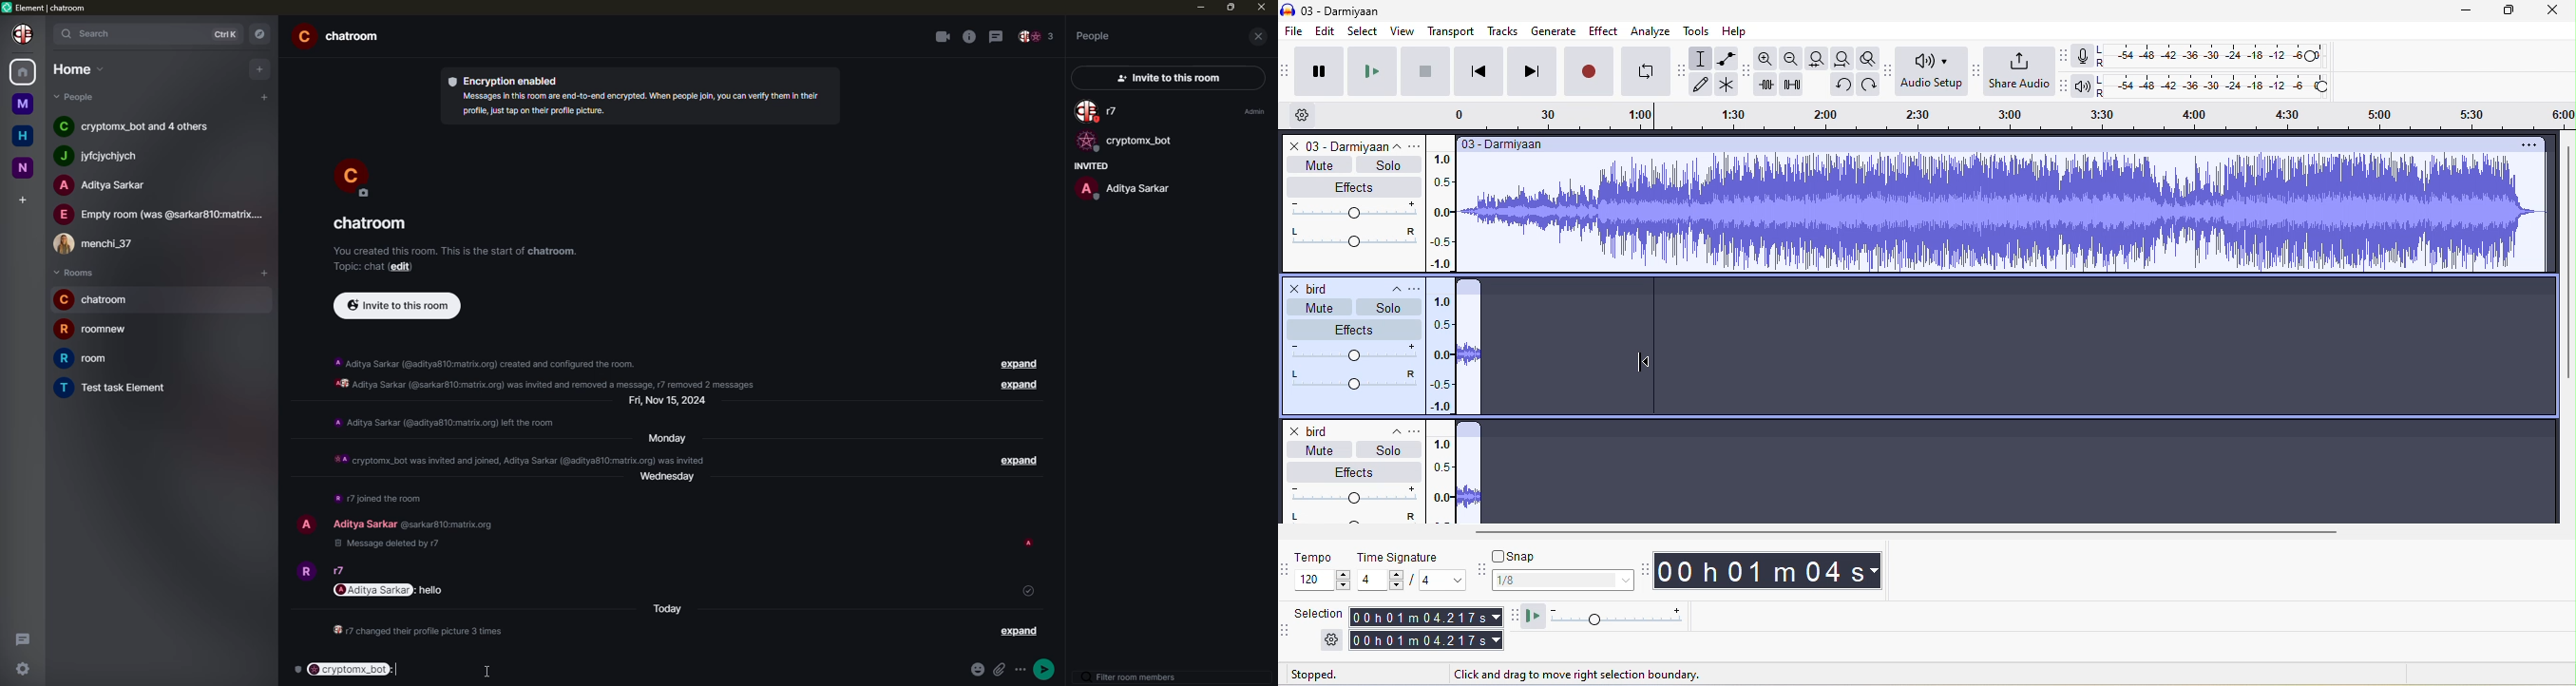 Image resolution: width=2576 pixels, height=700 pixels. I want to click on help, so click(1740, 29).